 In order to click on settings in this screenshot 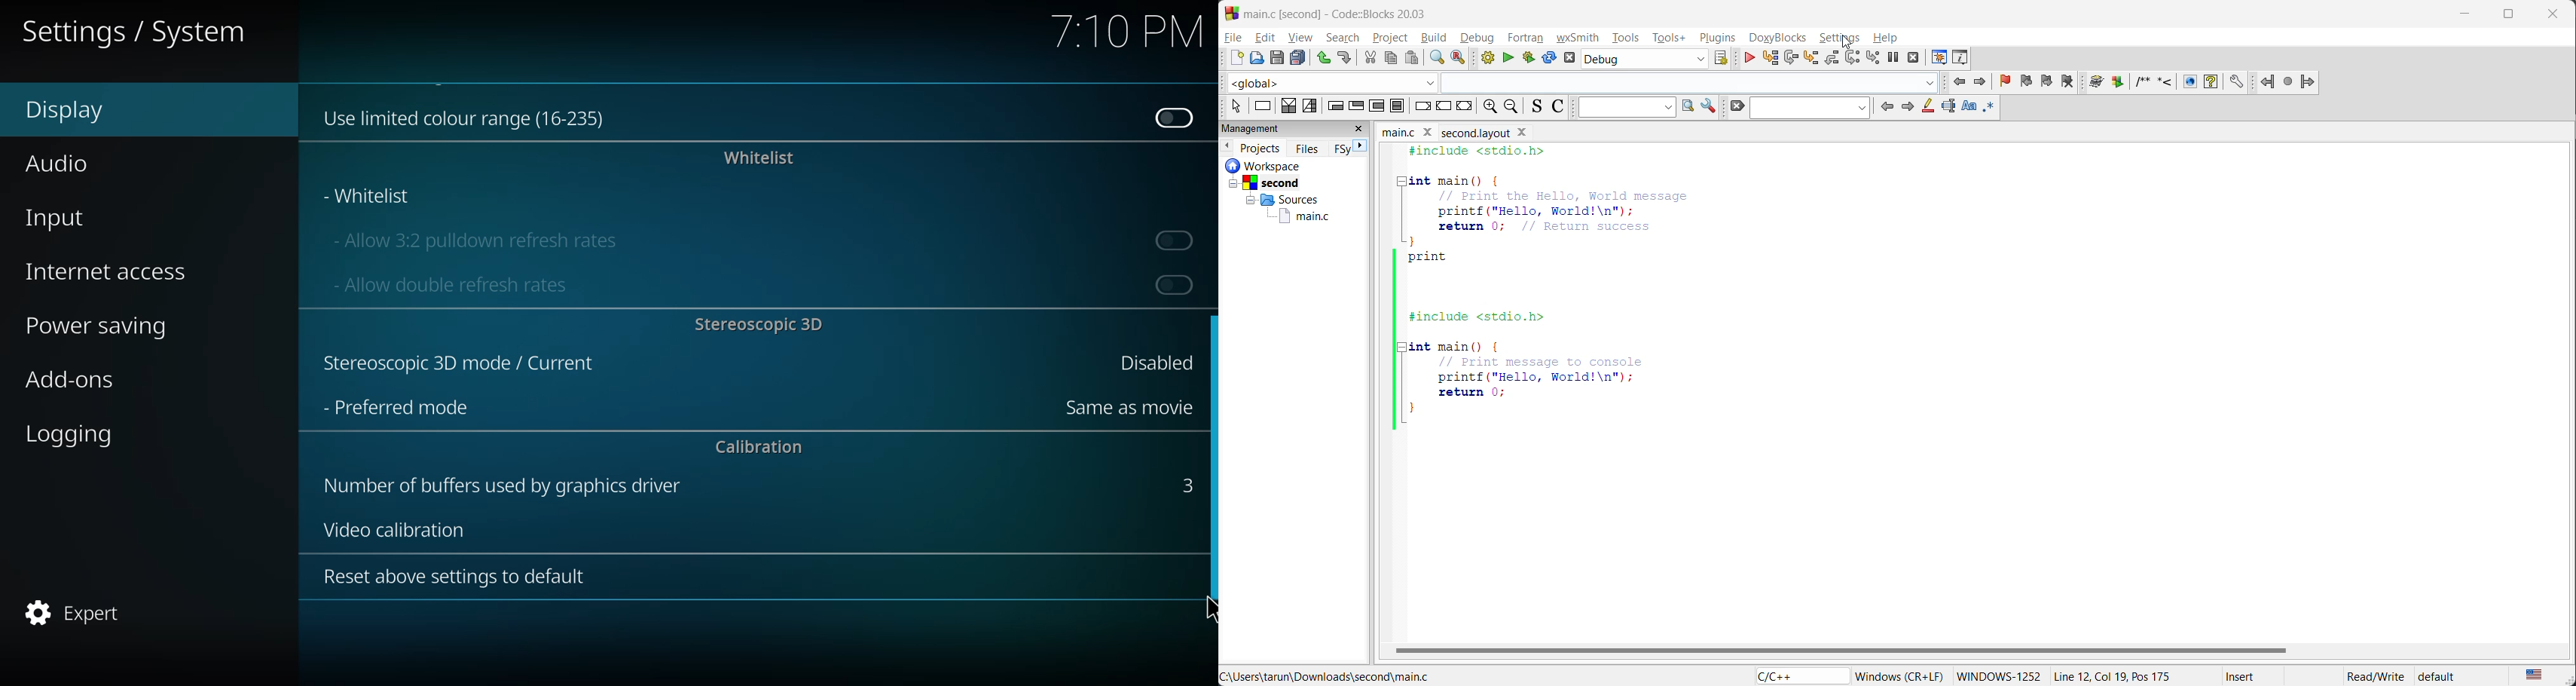, I will do `click(1840, 38)`.